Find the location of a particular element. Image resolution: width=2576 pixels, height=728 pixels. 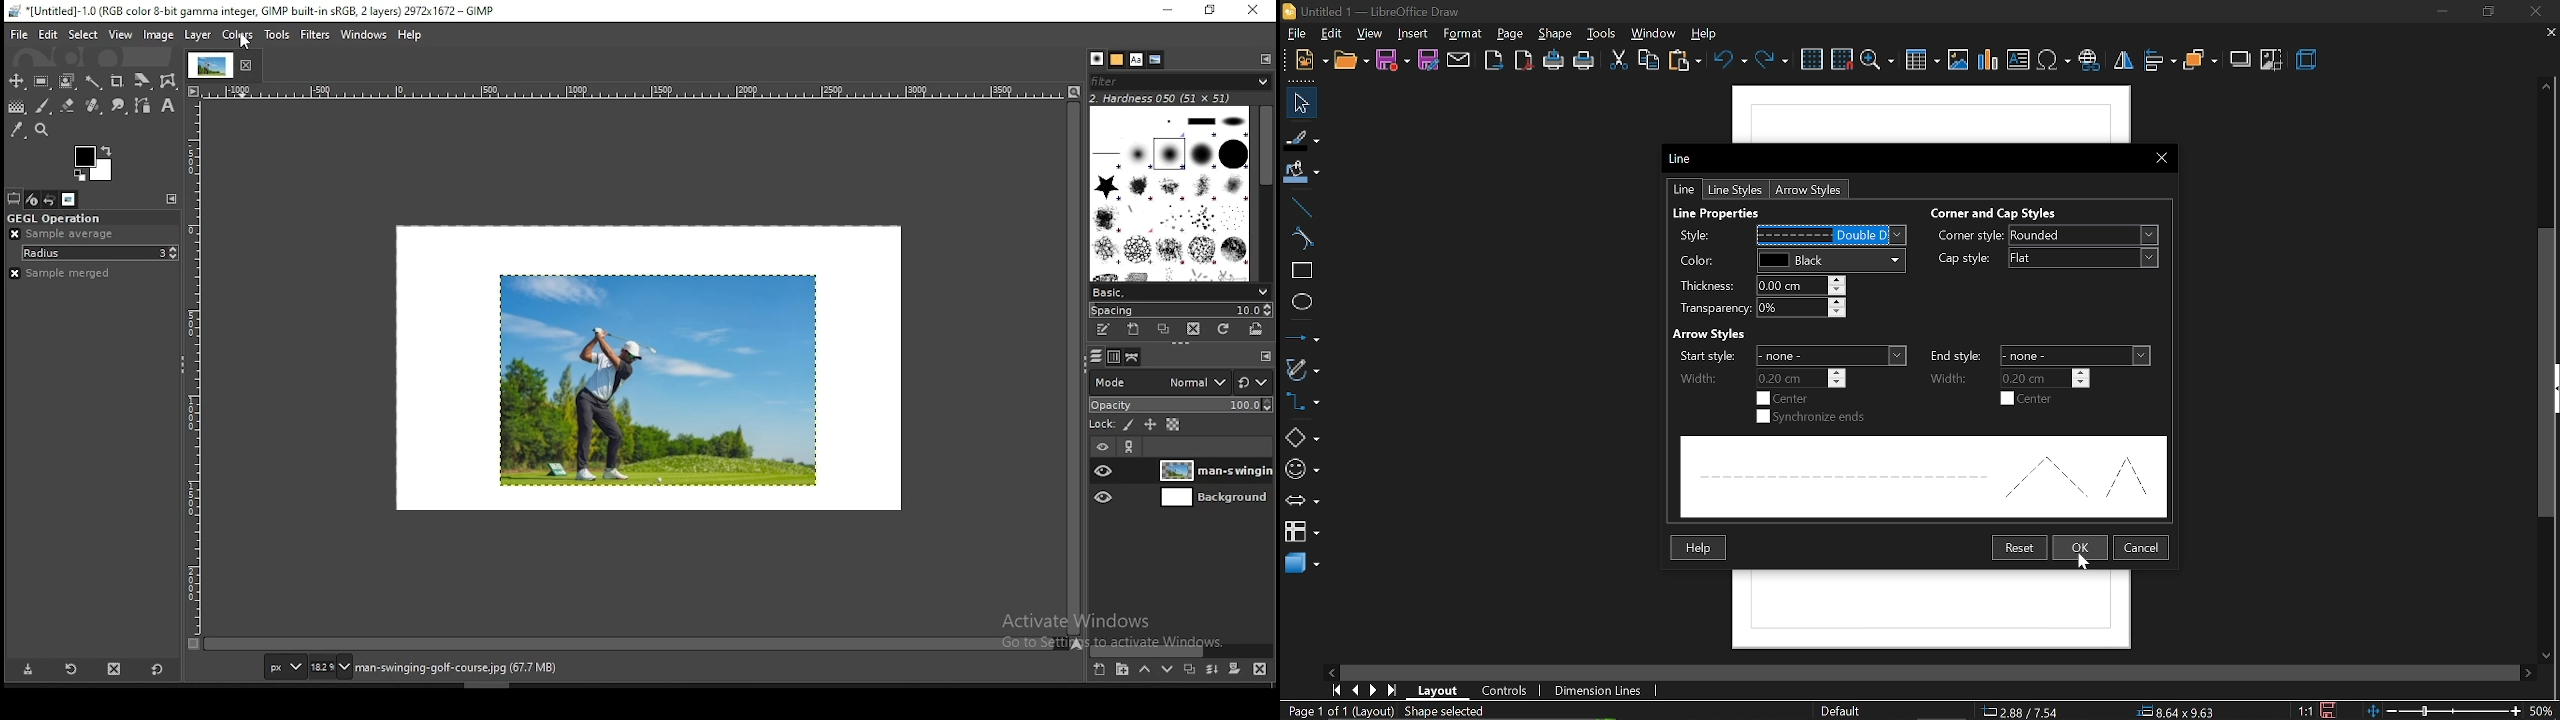

layer visibility on/off is located at coordinates (1102, 471).